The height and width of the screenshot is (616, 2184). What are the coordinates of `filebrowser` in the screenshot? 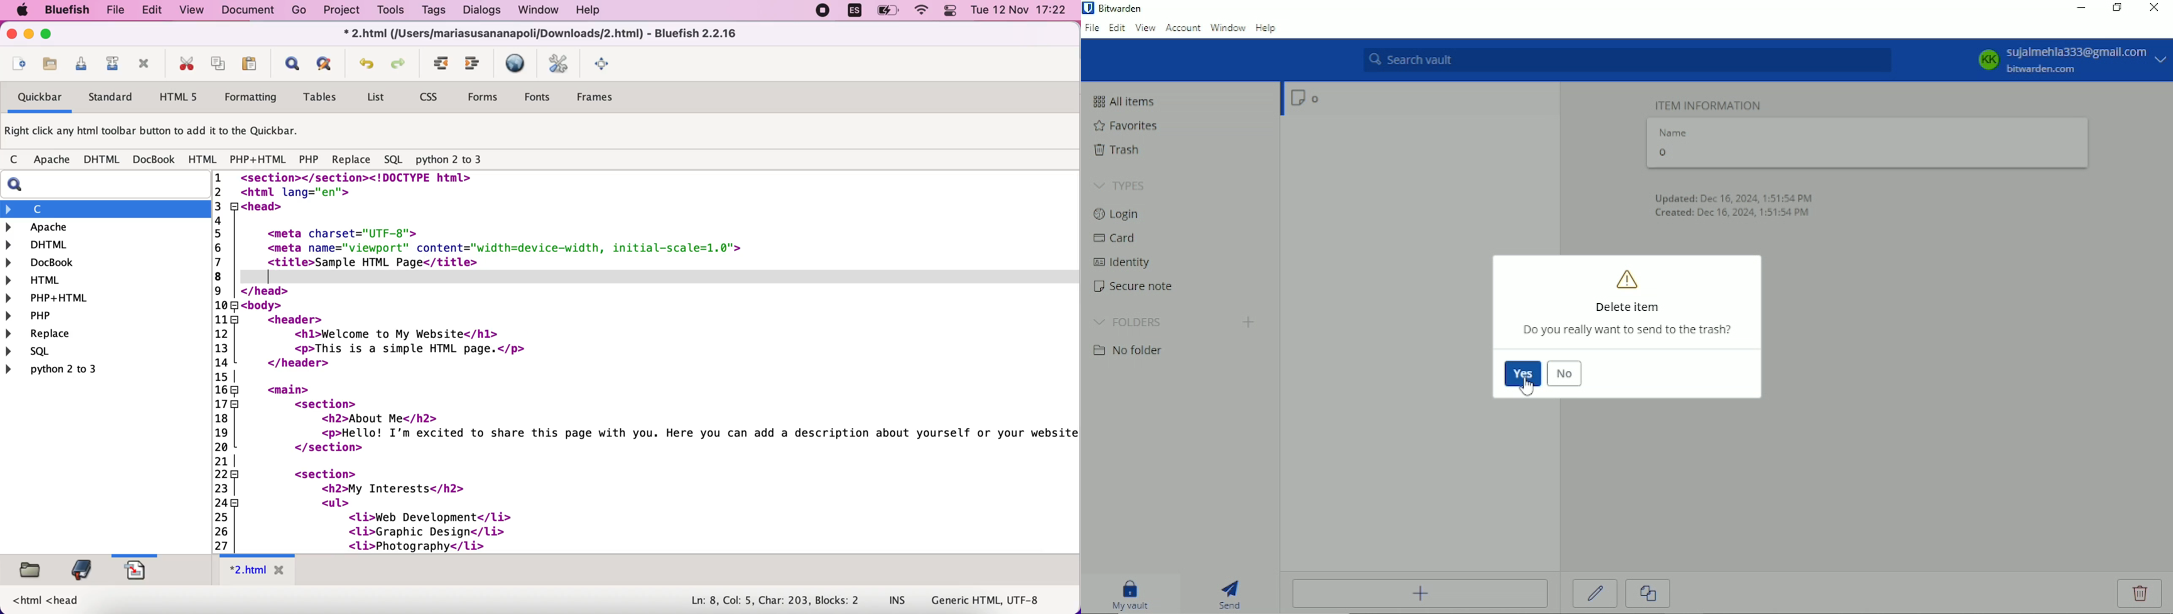 It's located at (32, 571).